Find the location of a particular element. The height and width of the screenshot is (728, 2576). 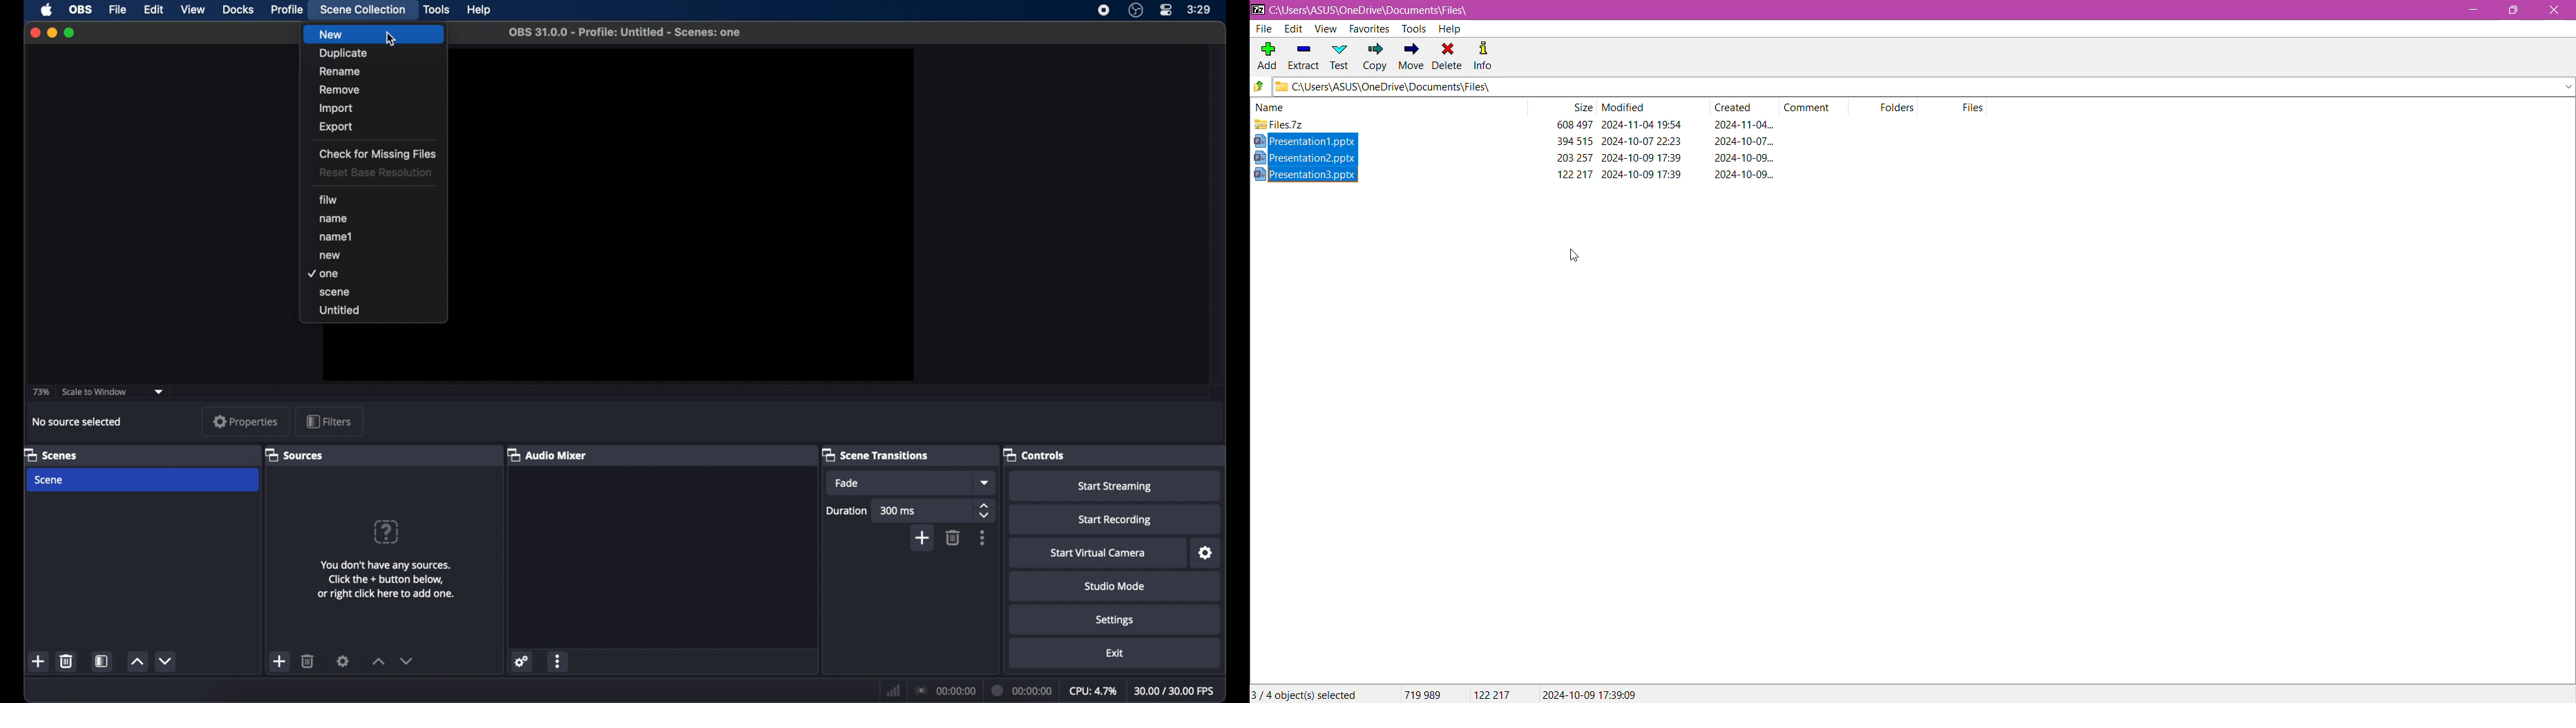

Close is located at coordinates (2554, 11).